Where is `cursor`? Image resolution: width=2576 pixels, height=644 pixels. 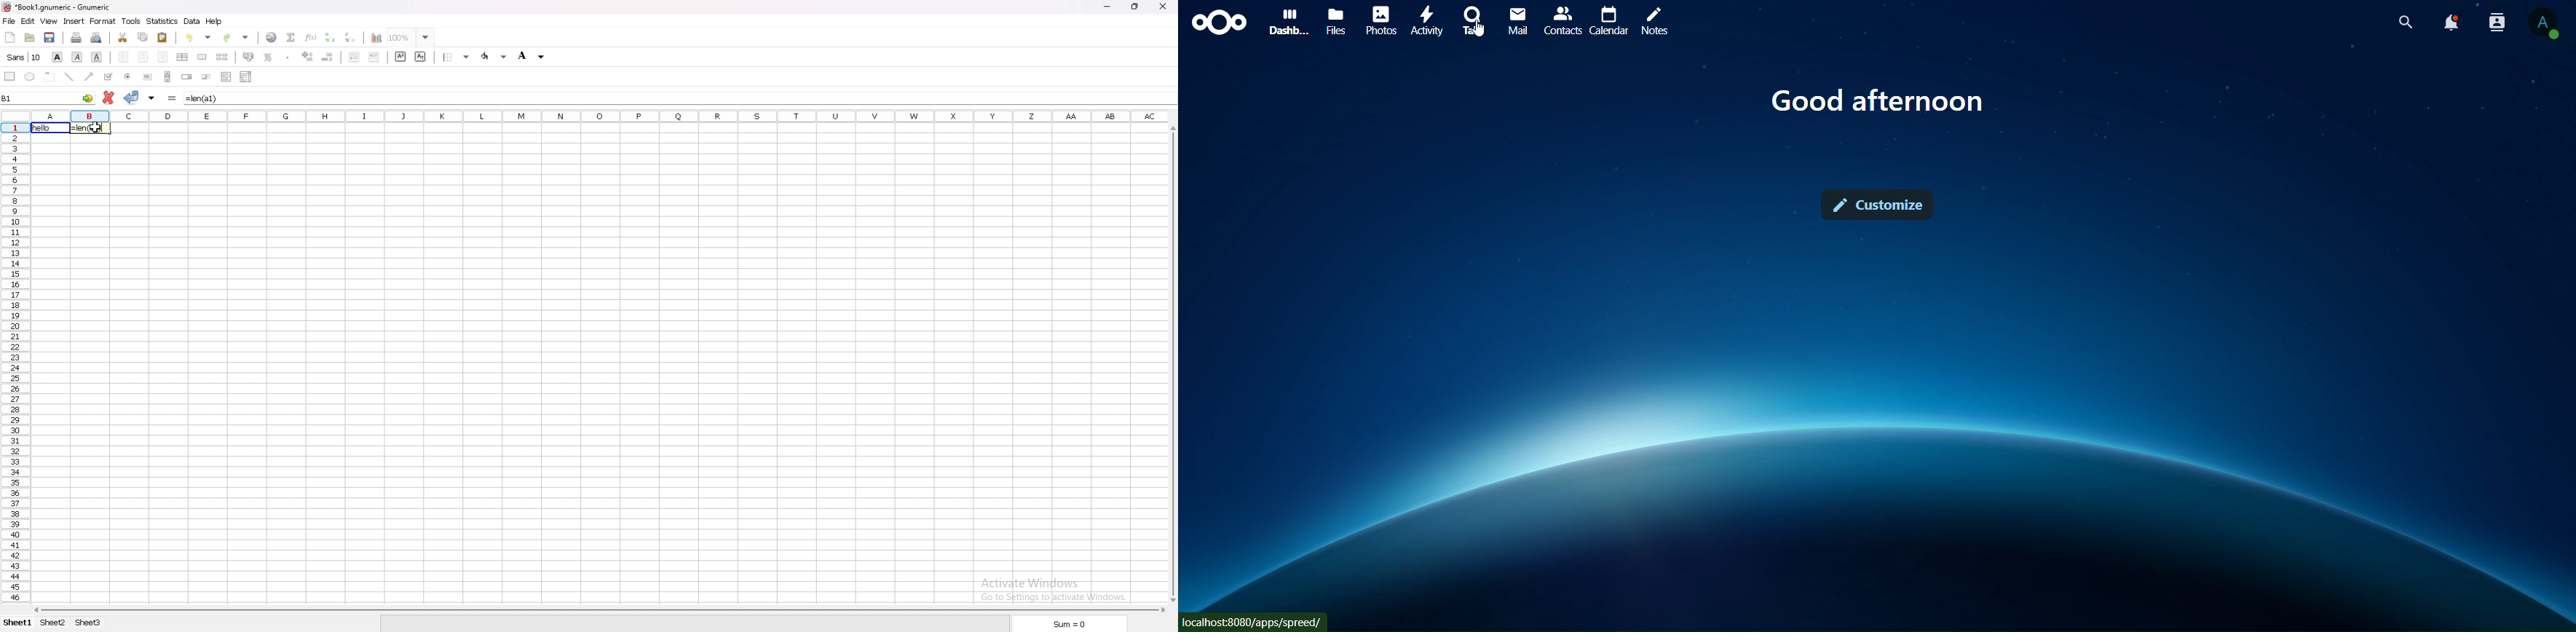
cursor is located at coordinates (1481, 35).